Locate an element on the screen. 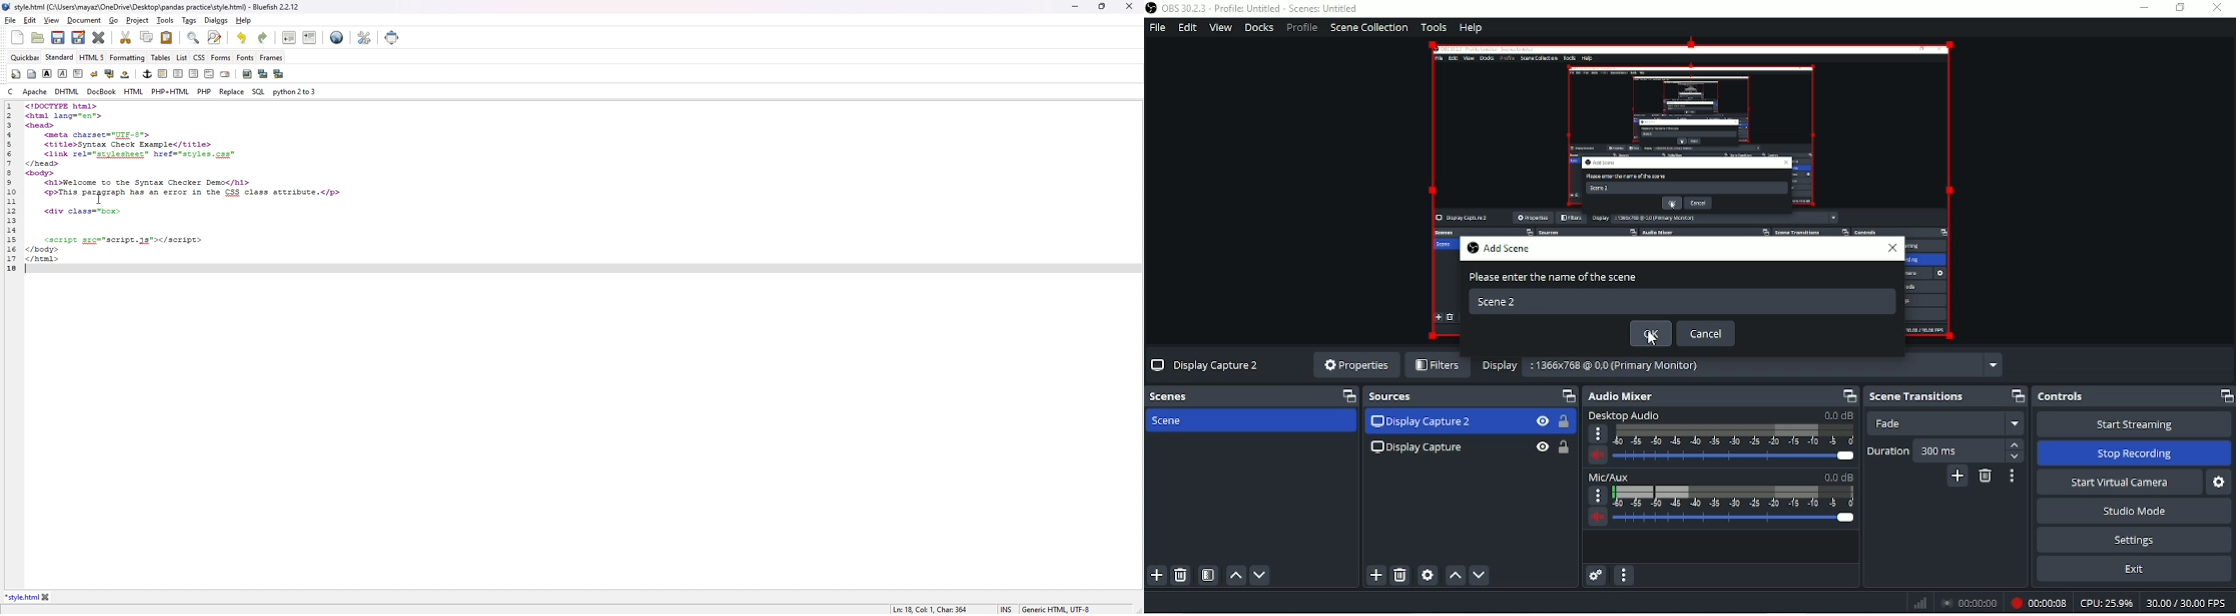  new is located at coordinates (17, 37).